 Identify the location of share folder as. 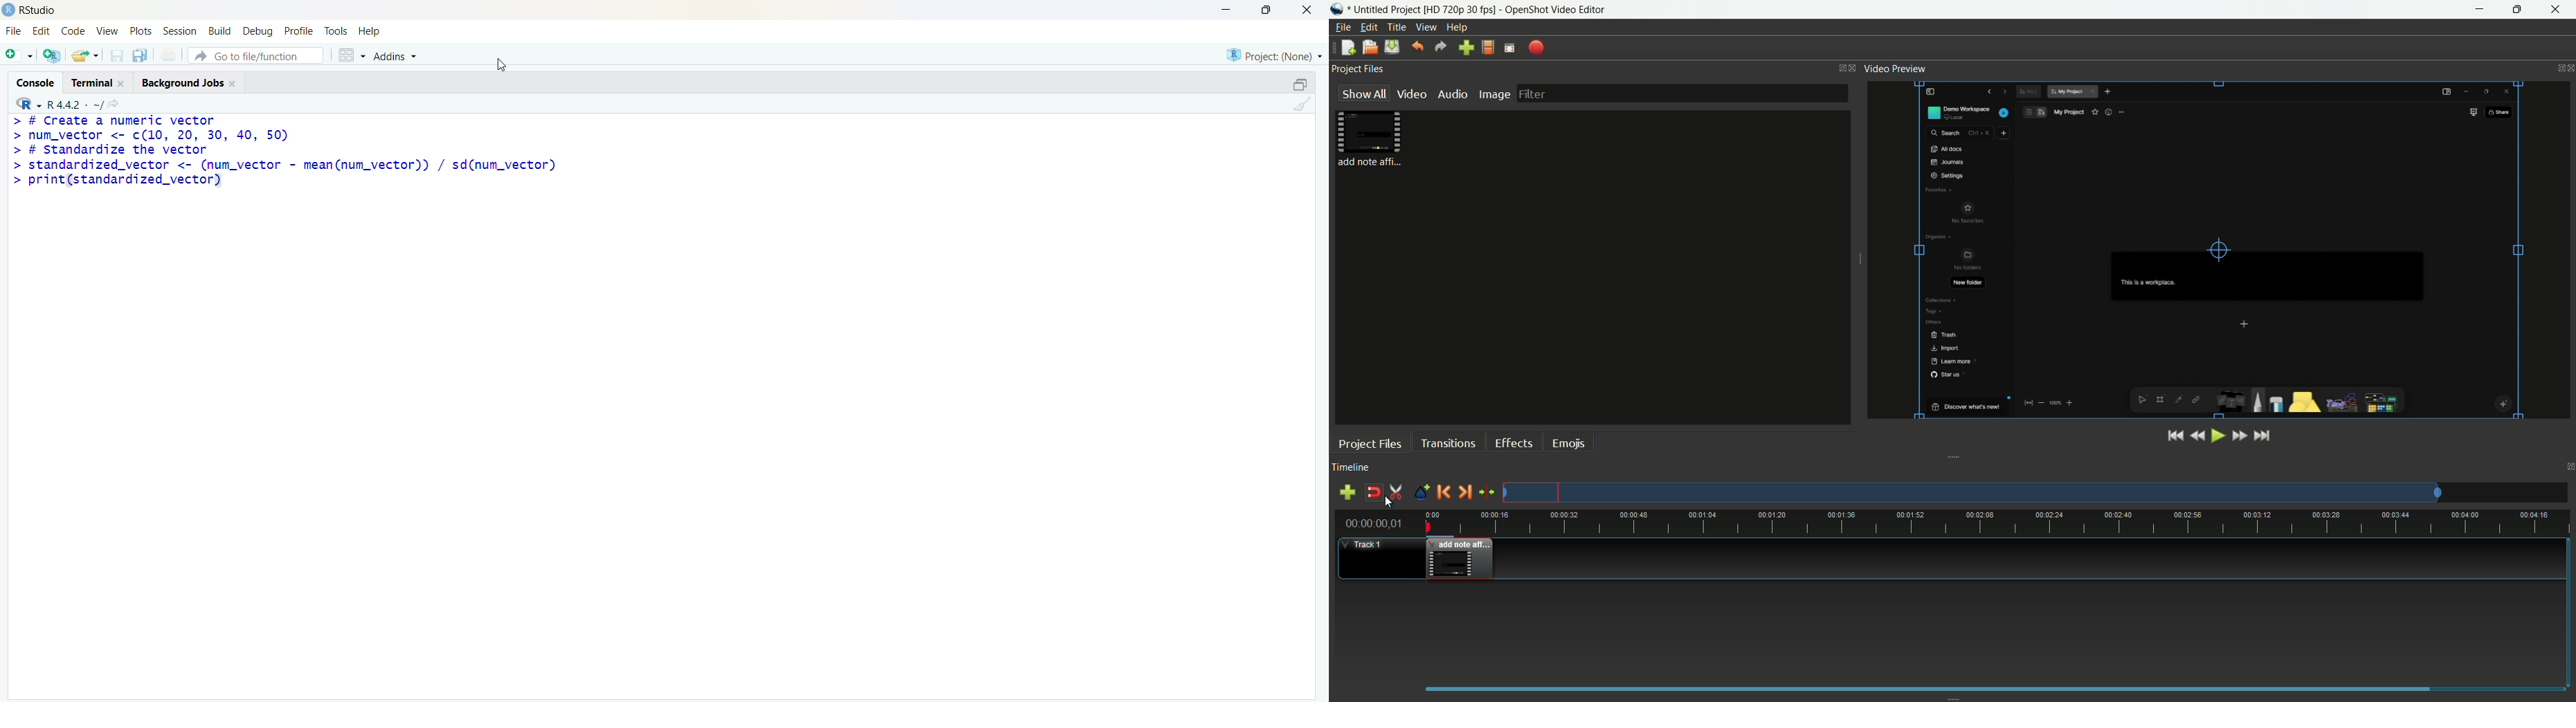
(87, 55).